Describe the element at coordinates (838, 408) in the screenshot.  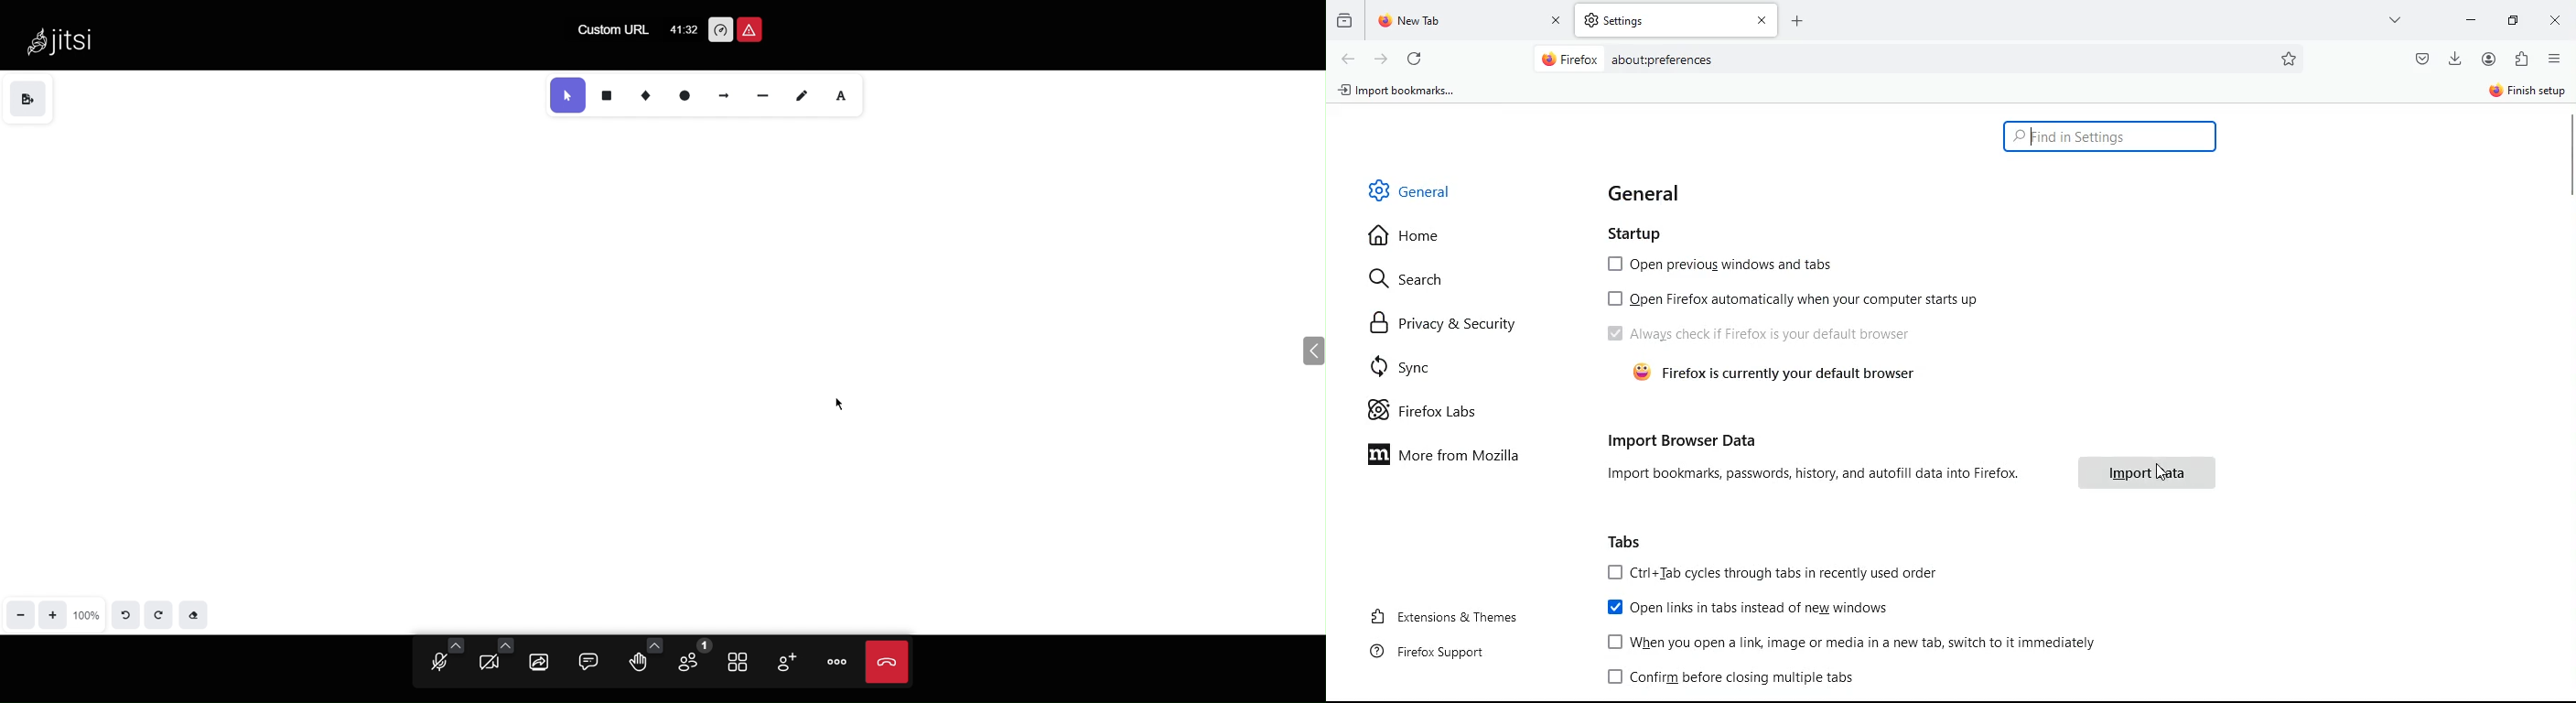
I see `Cursor` at that location.